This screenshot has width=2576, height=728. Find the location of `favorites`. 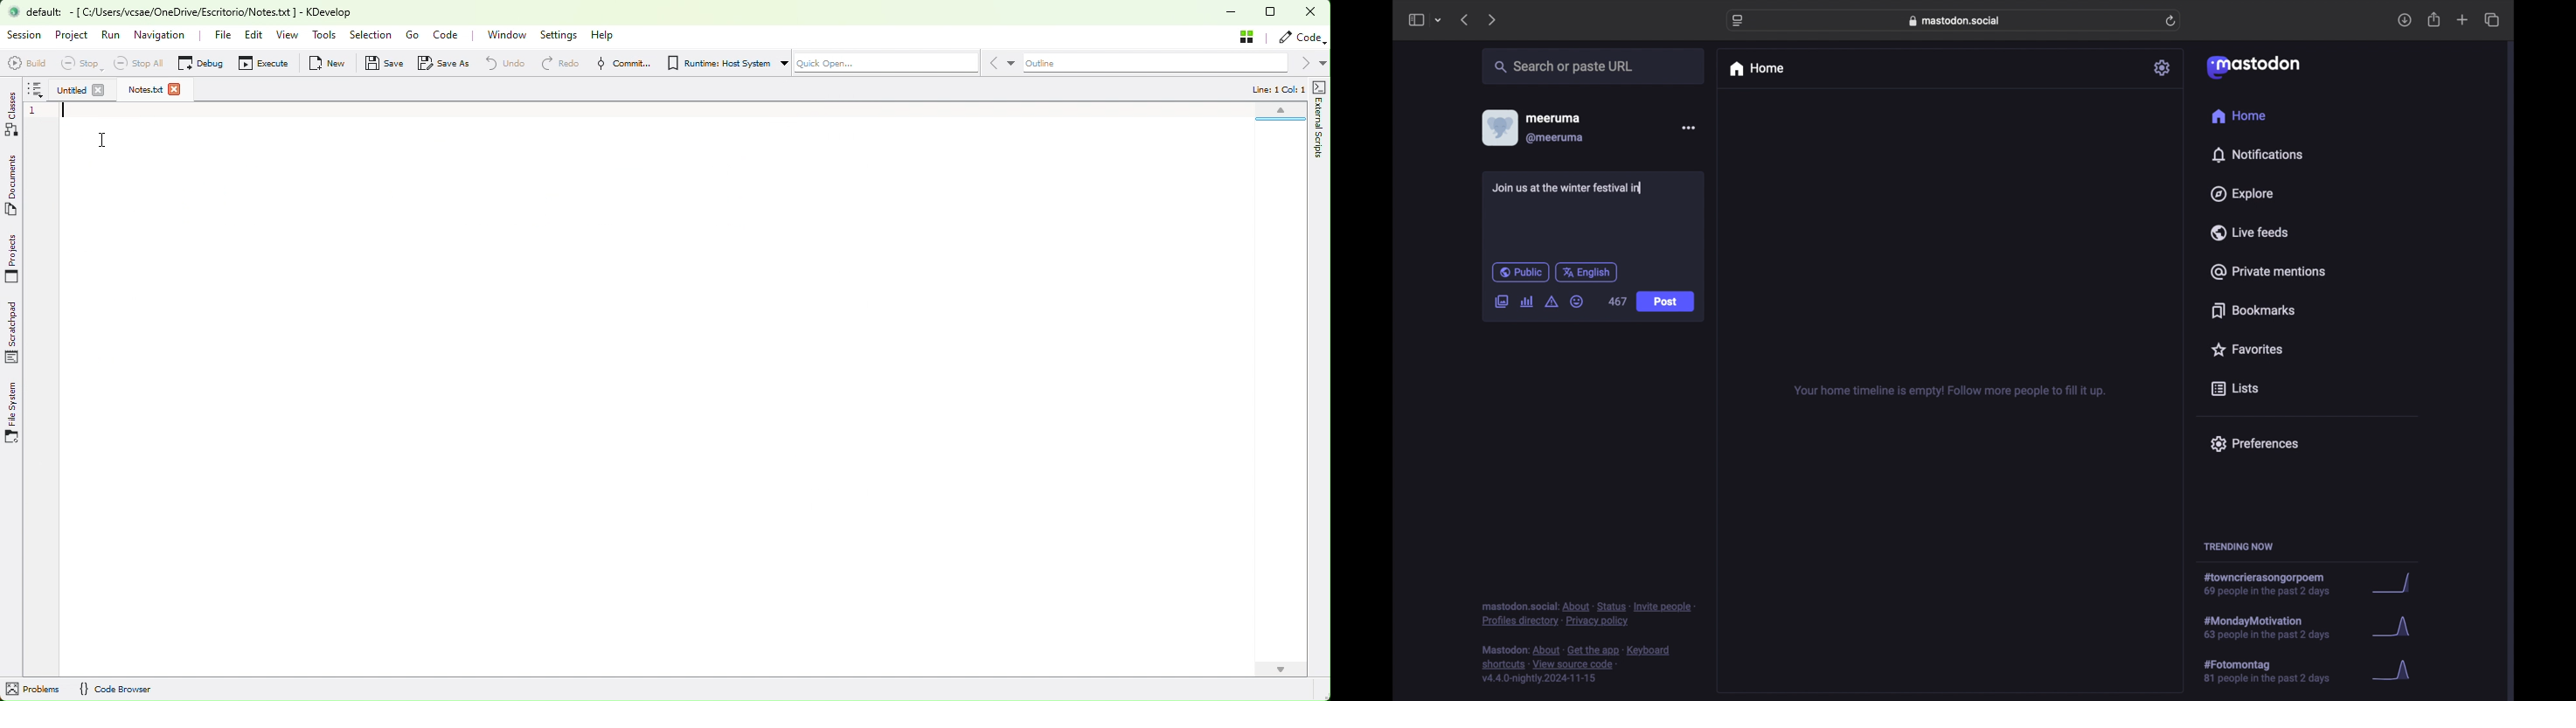

favorites is located at coordinates (2246, 349).